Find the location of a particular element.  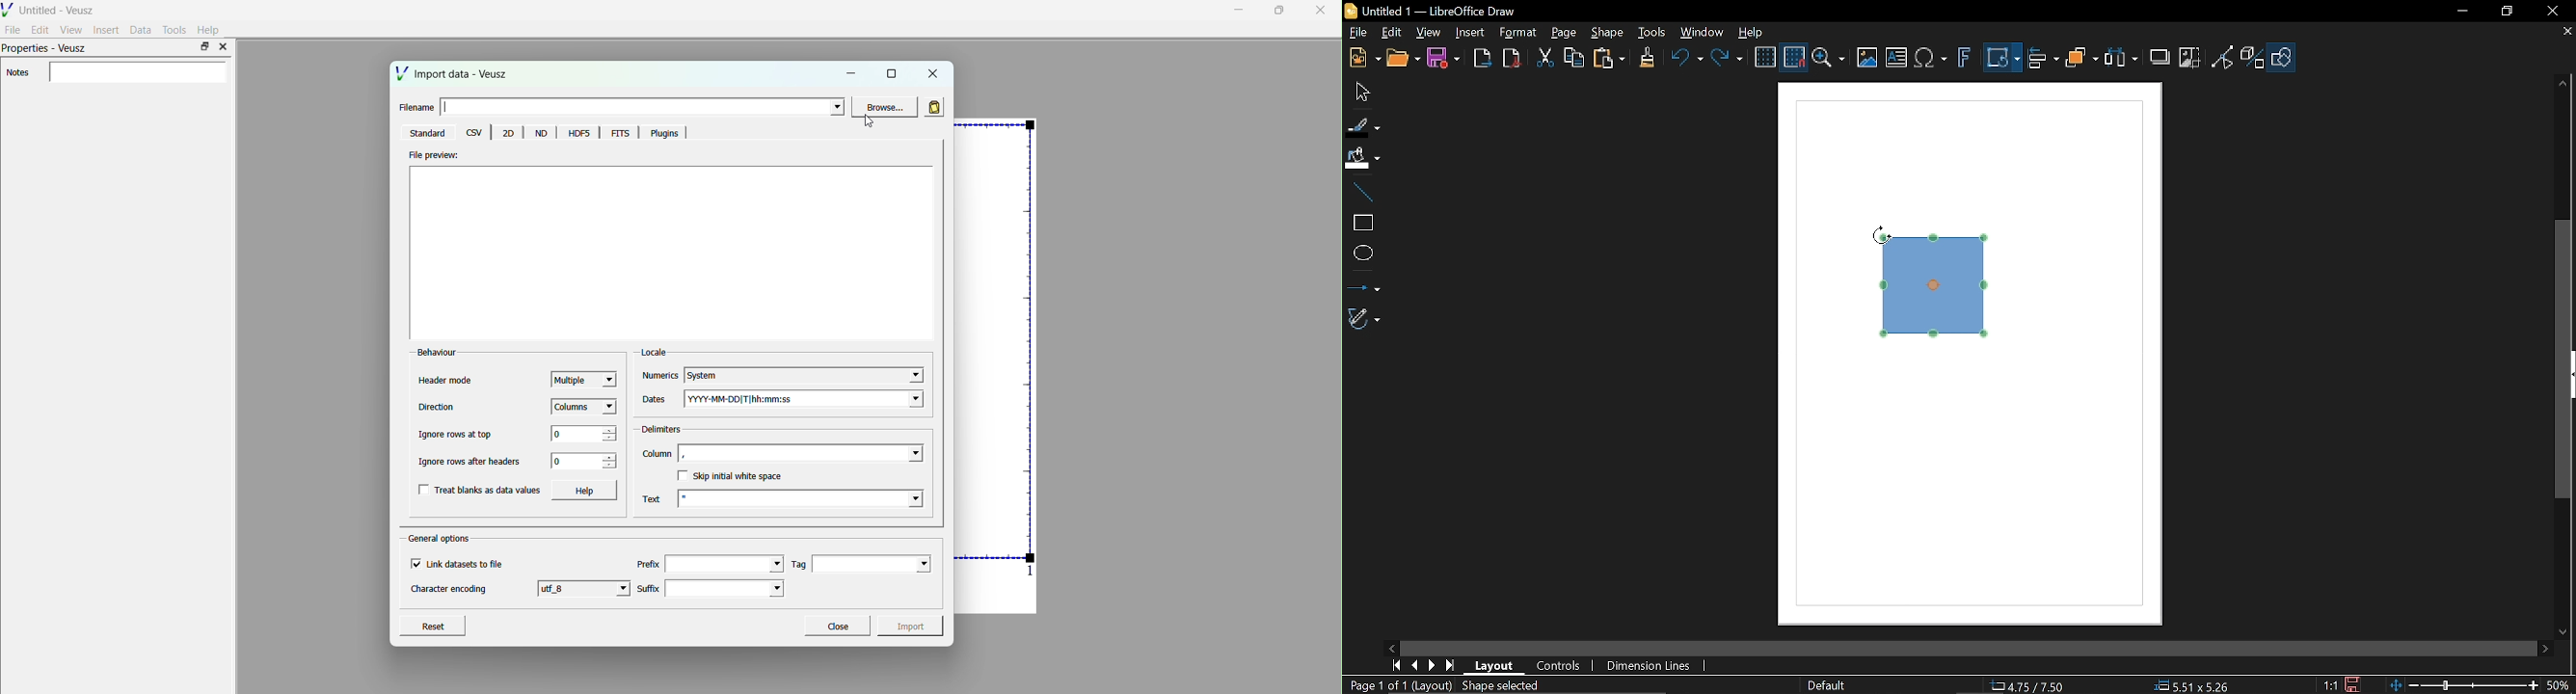

20 is located at coordinates (509, 134).